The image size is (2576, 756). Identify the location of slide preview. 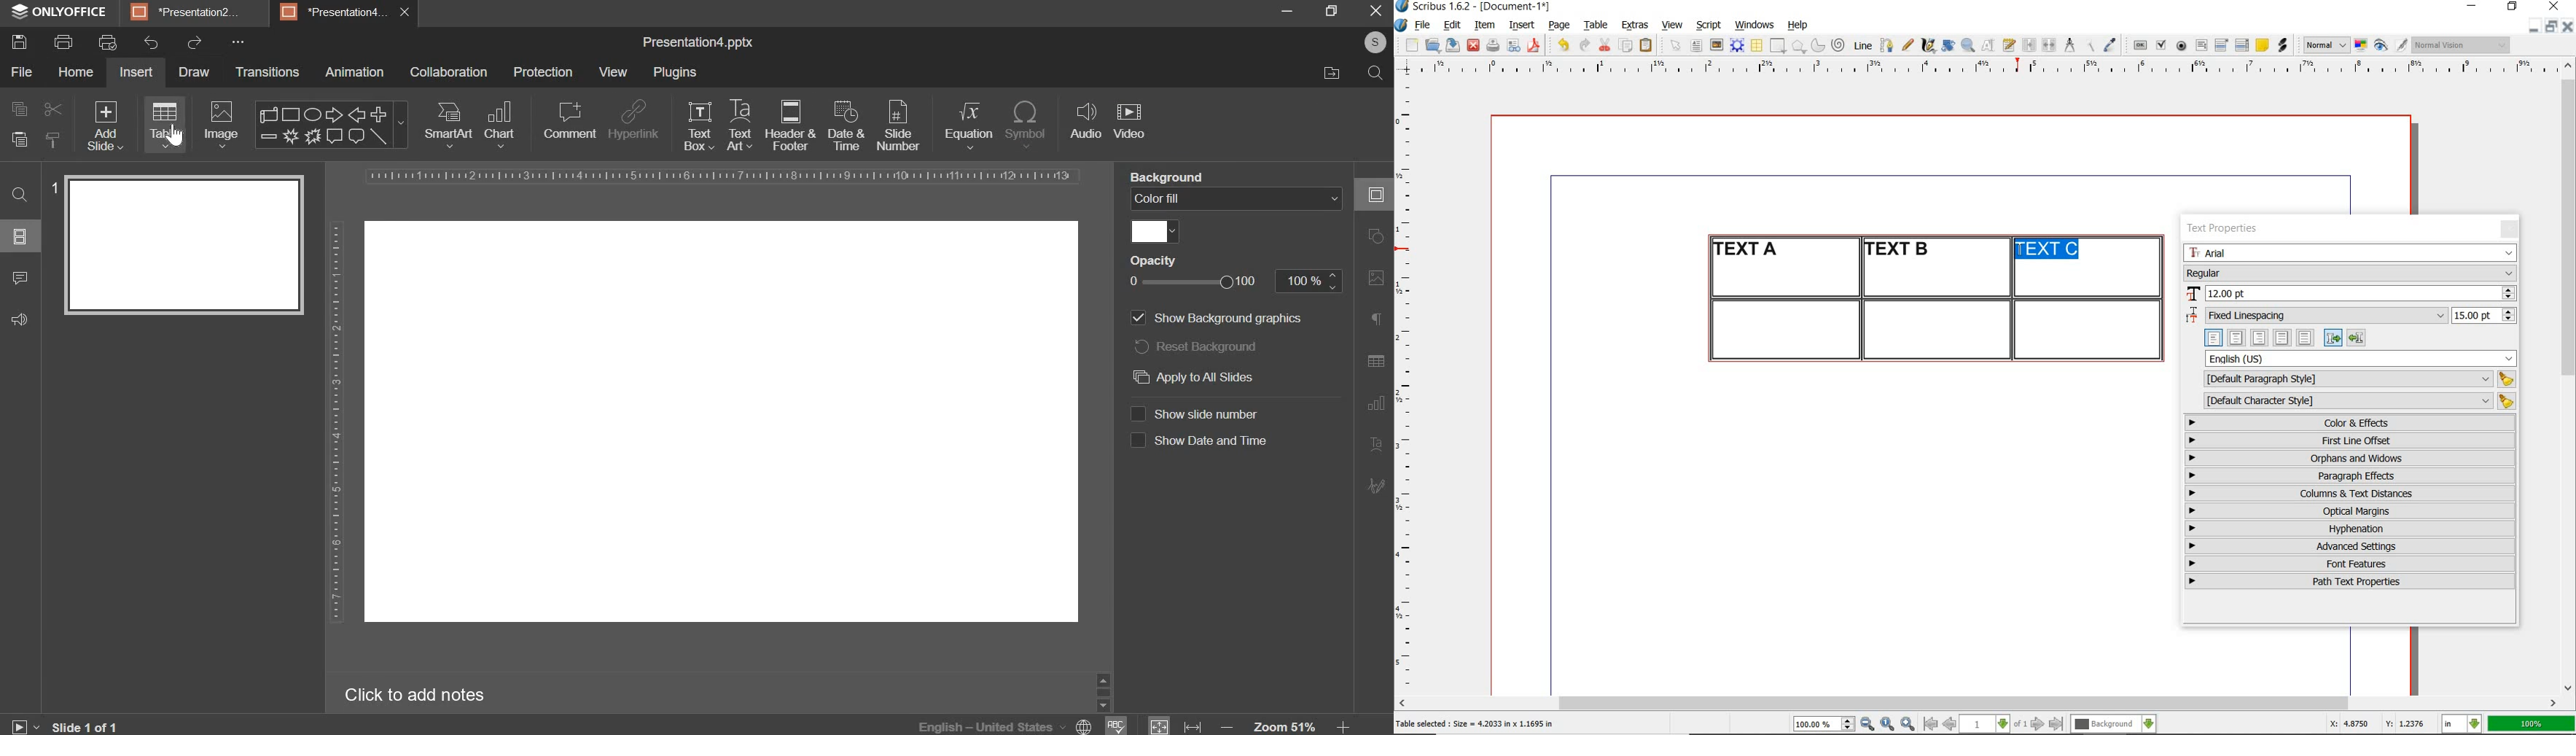
(187, 246).